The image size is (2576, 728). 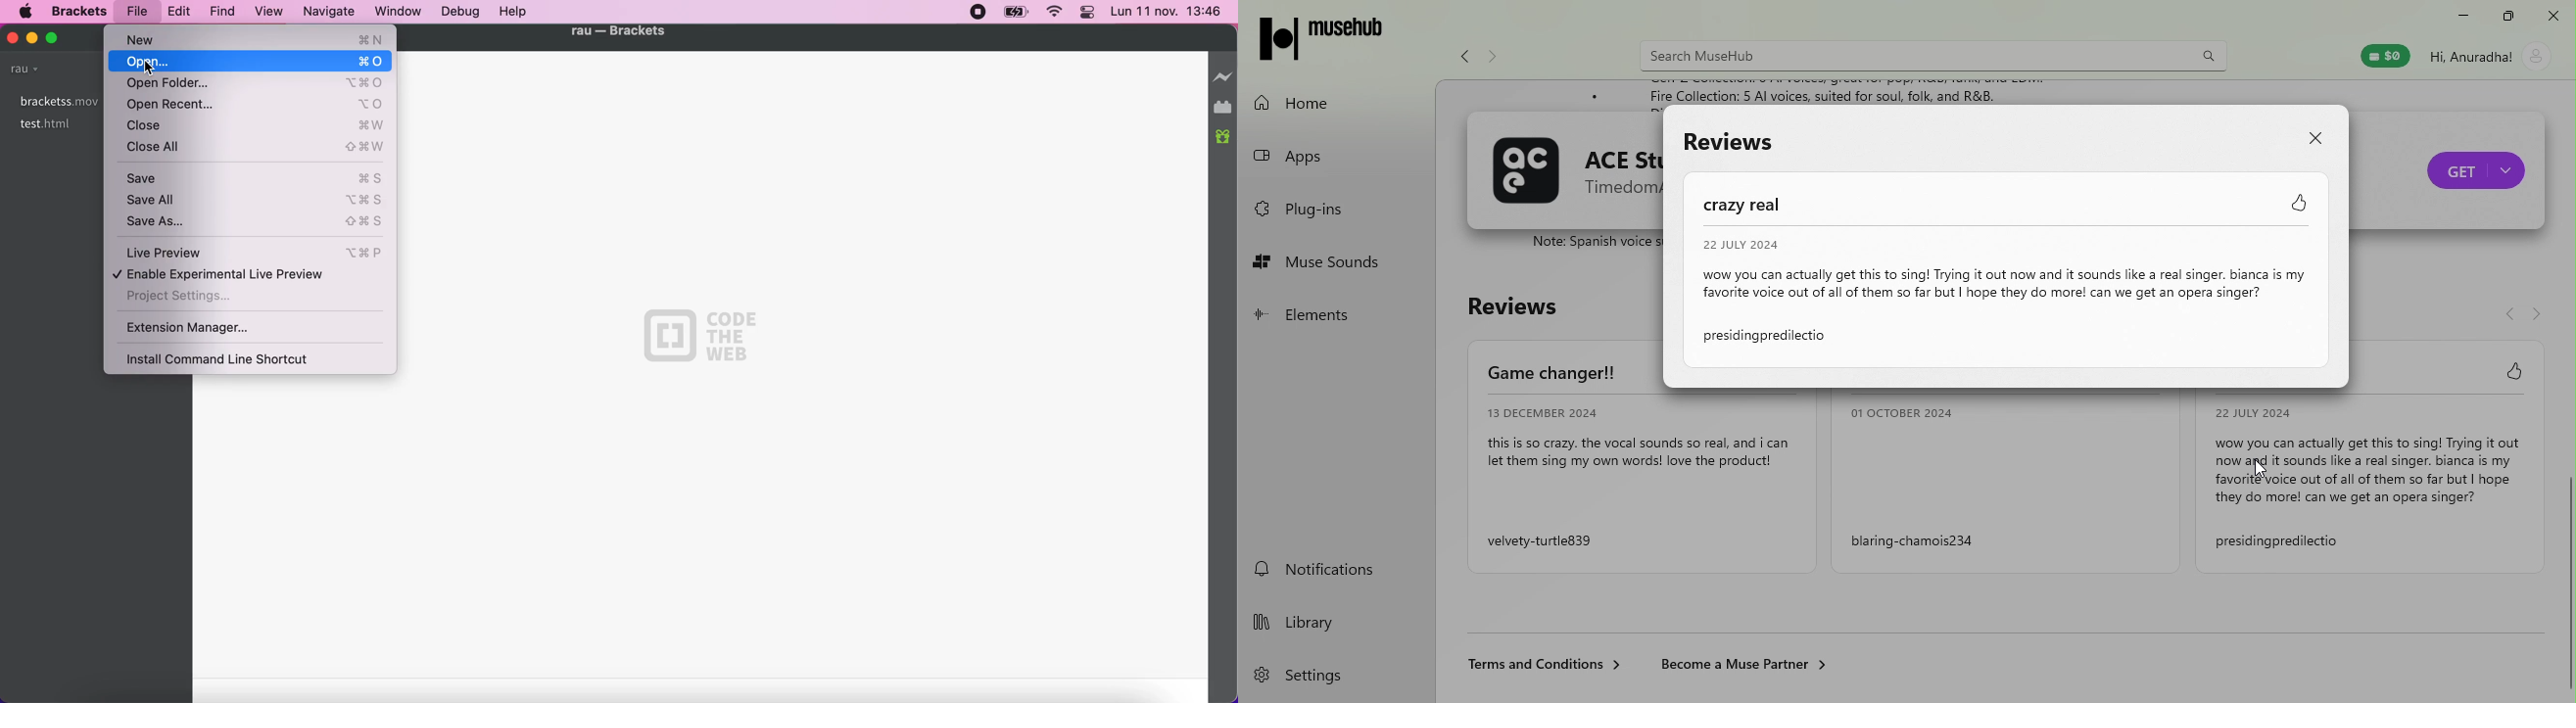 What do you see at coordinates (1016, 14) in the screenshot?
I see `battery` at bounding box center [1016, 14].